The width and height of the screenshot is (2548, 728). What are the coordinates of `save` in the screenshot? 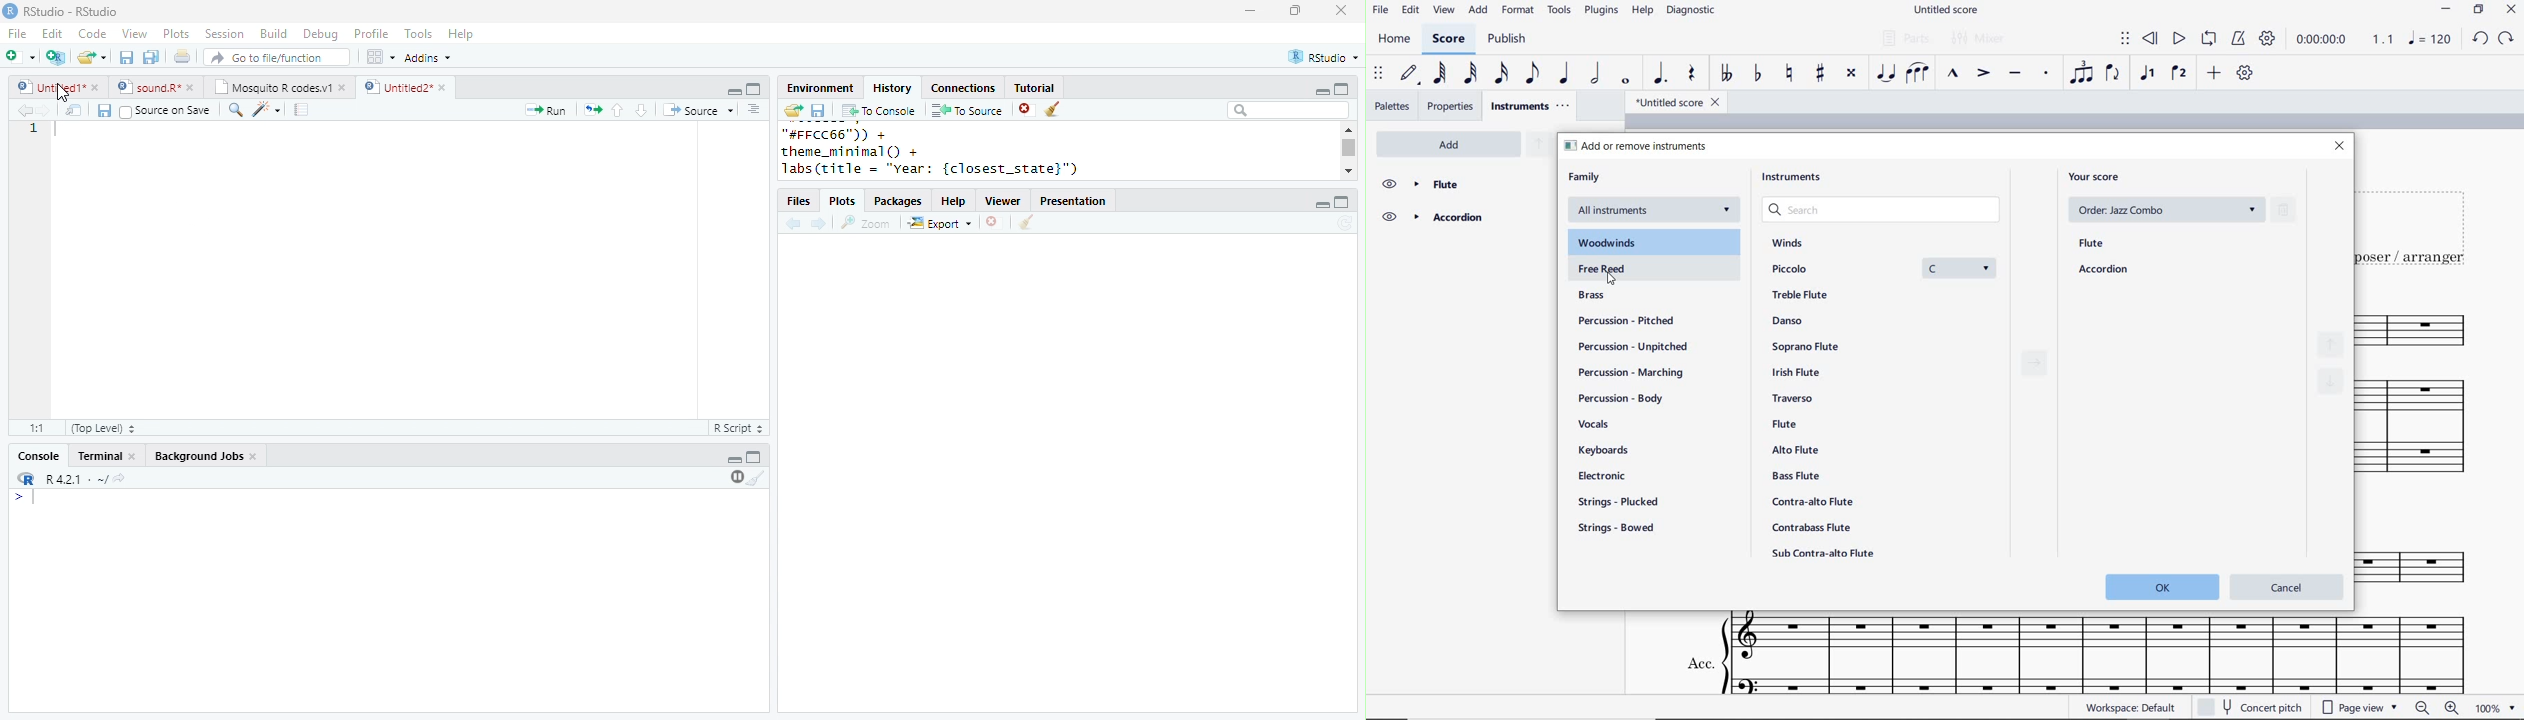 It's located at (126, 57).